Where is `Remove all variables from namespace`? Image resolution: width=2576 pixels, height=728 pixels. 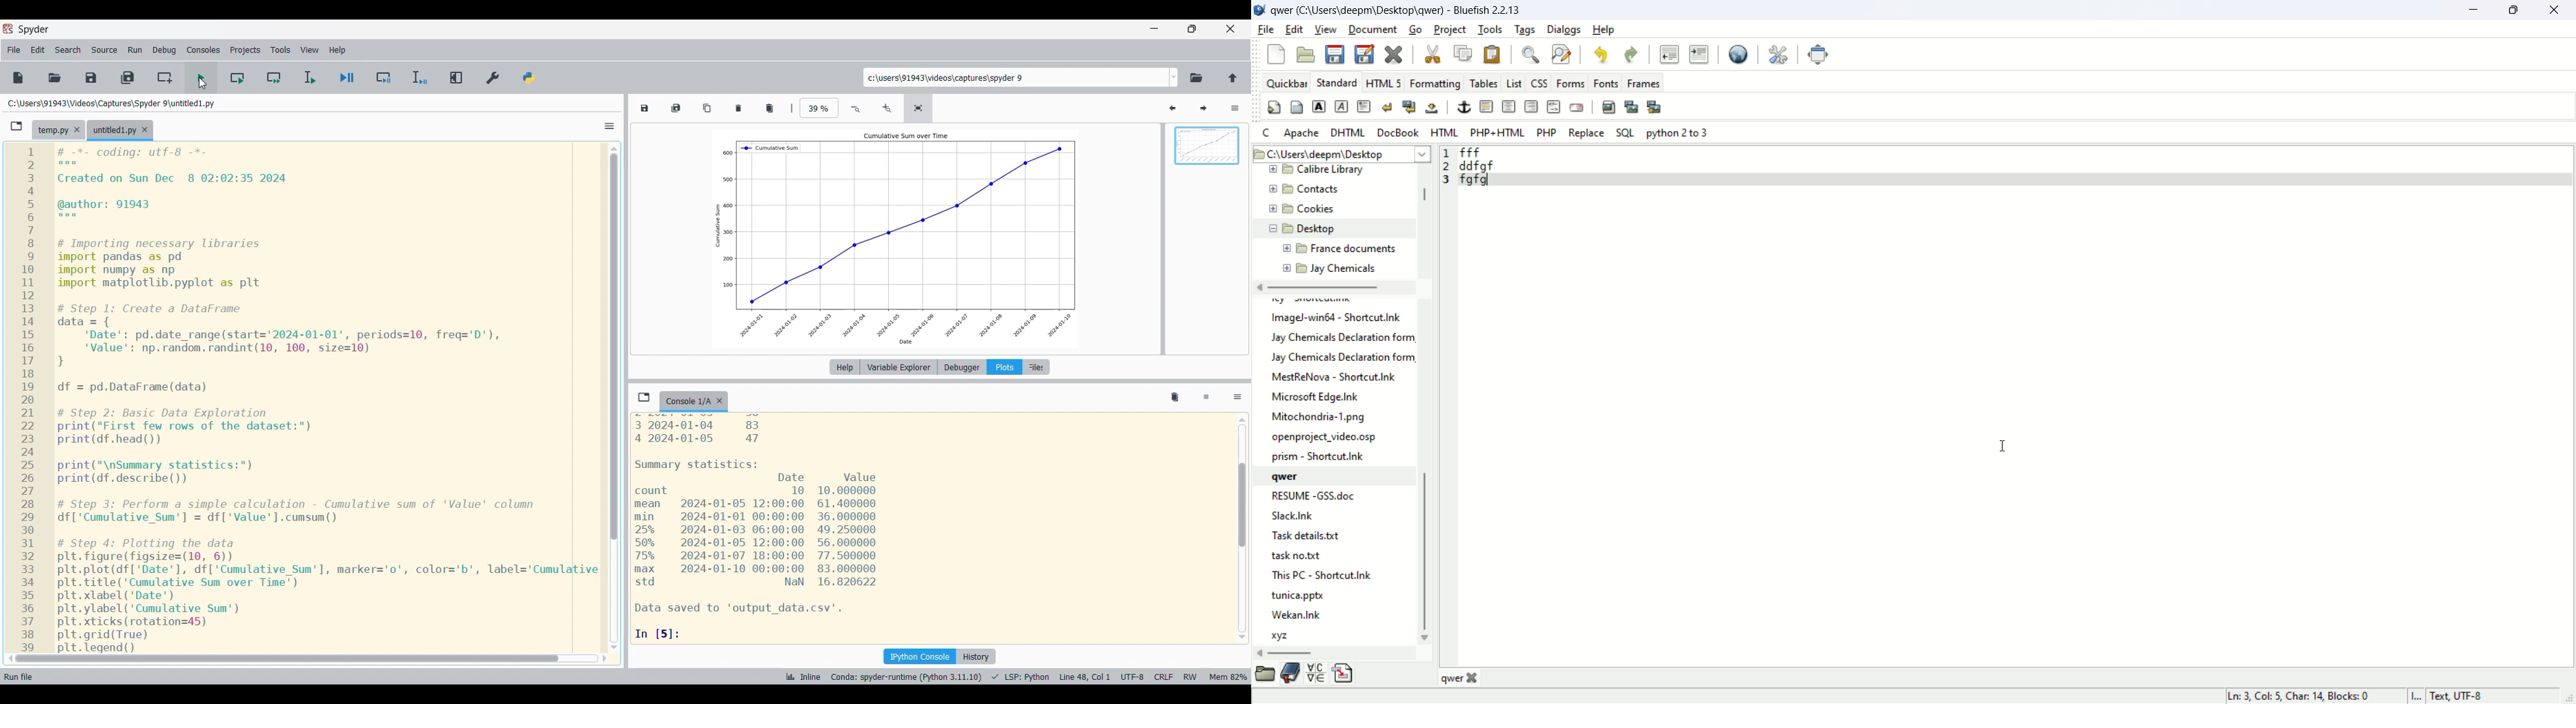
Remove all variables from namespace is located at coordinates (1175, 398).